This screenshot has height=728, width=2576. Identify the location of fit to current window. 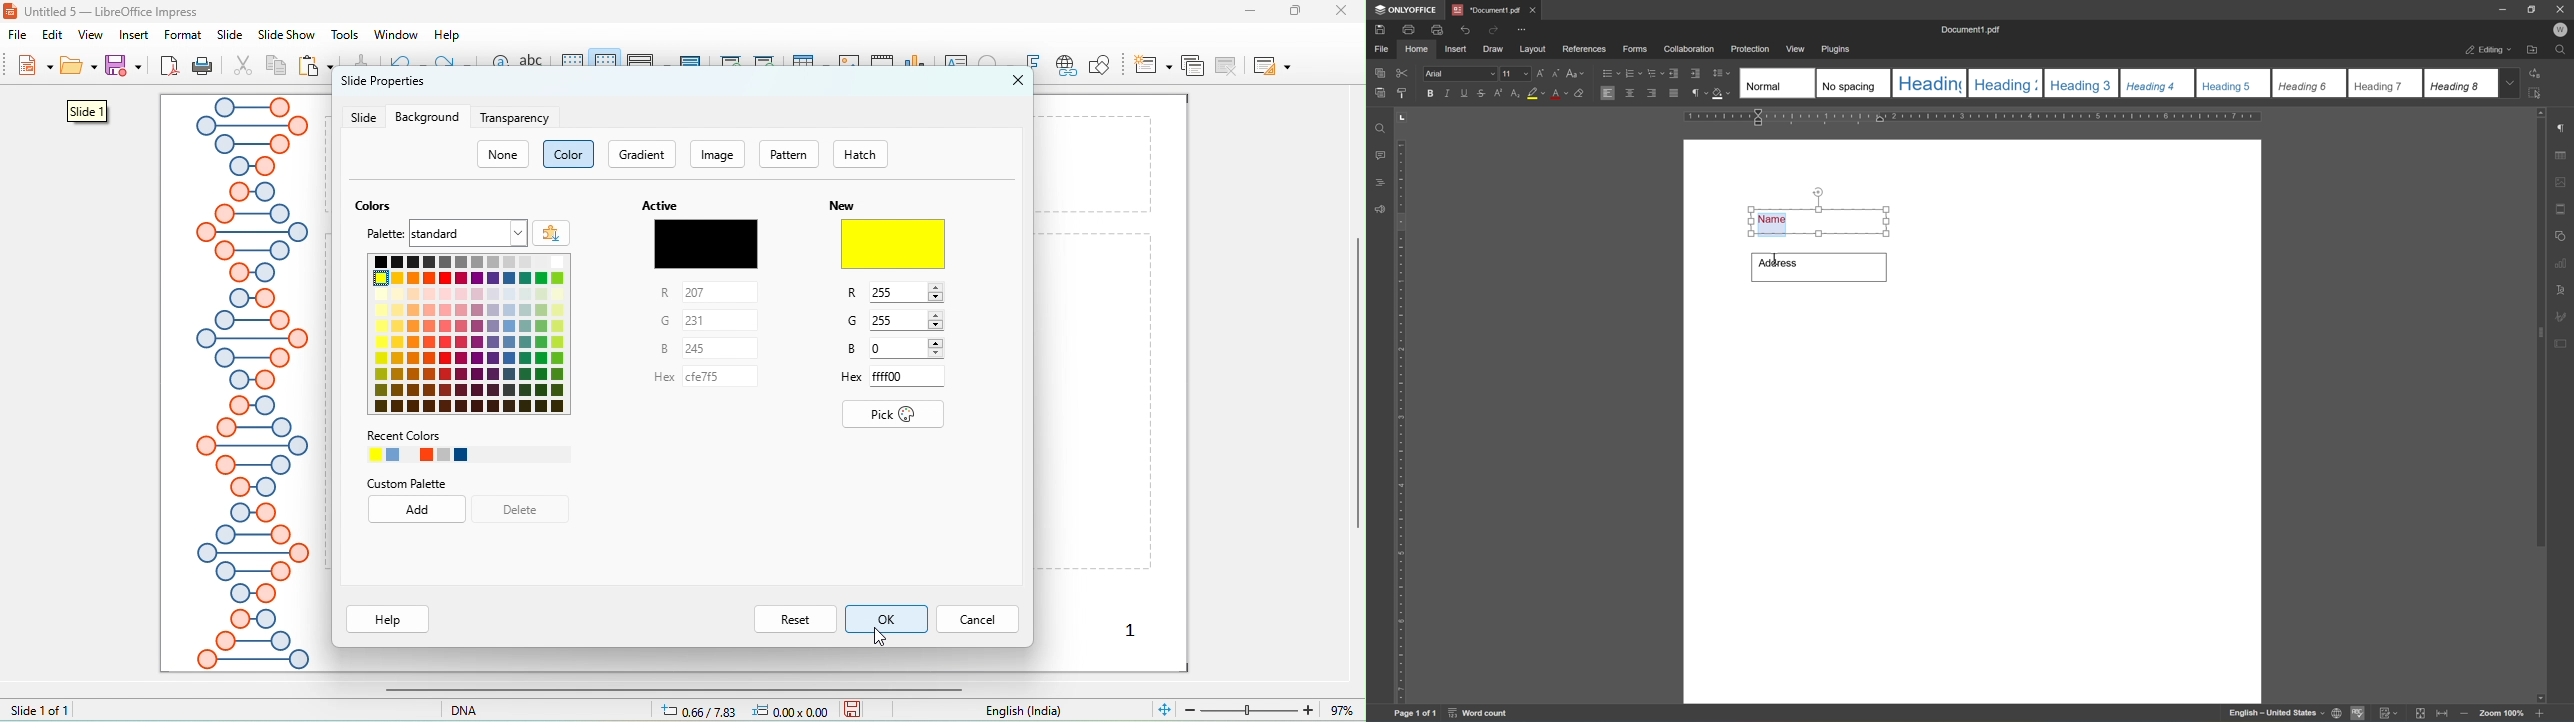
(1163, 708).